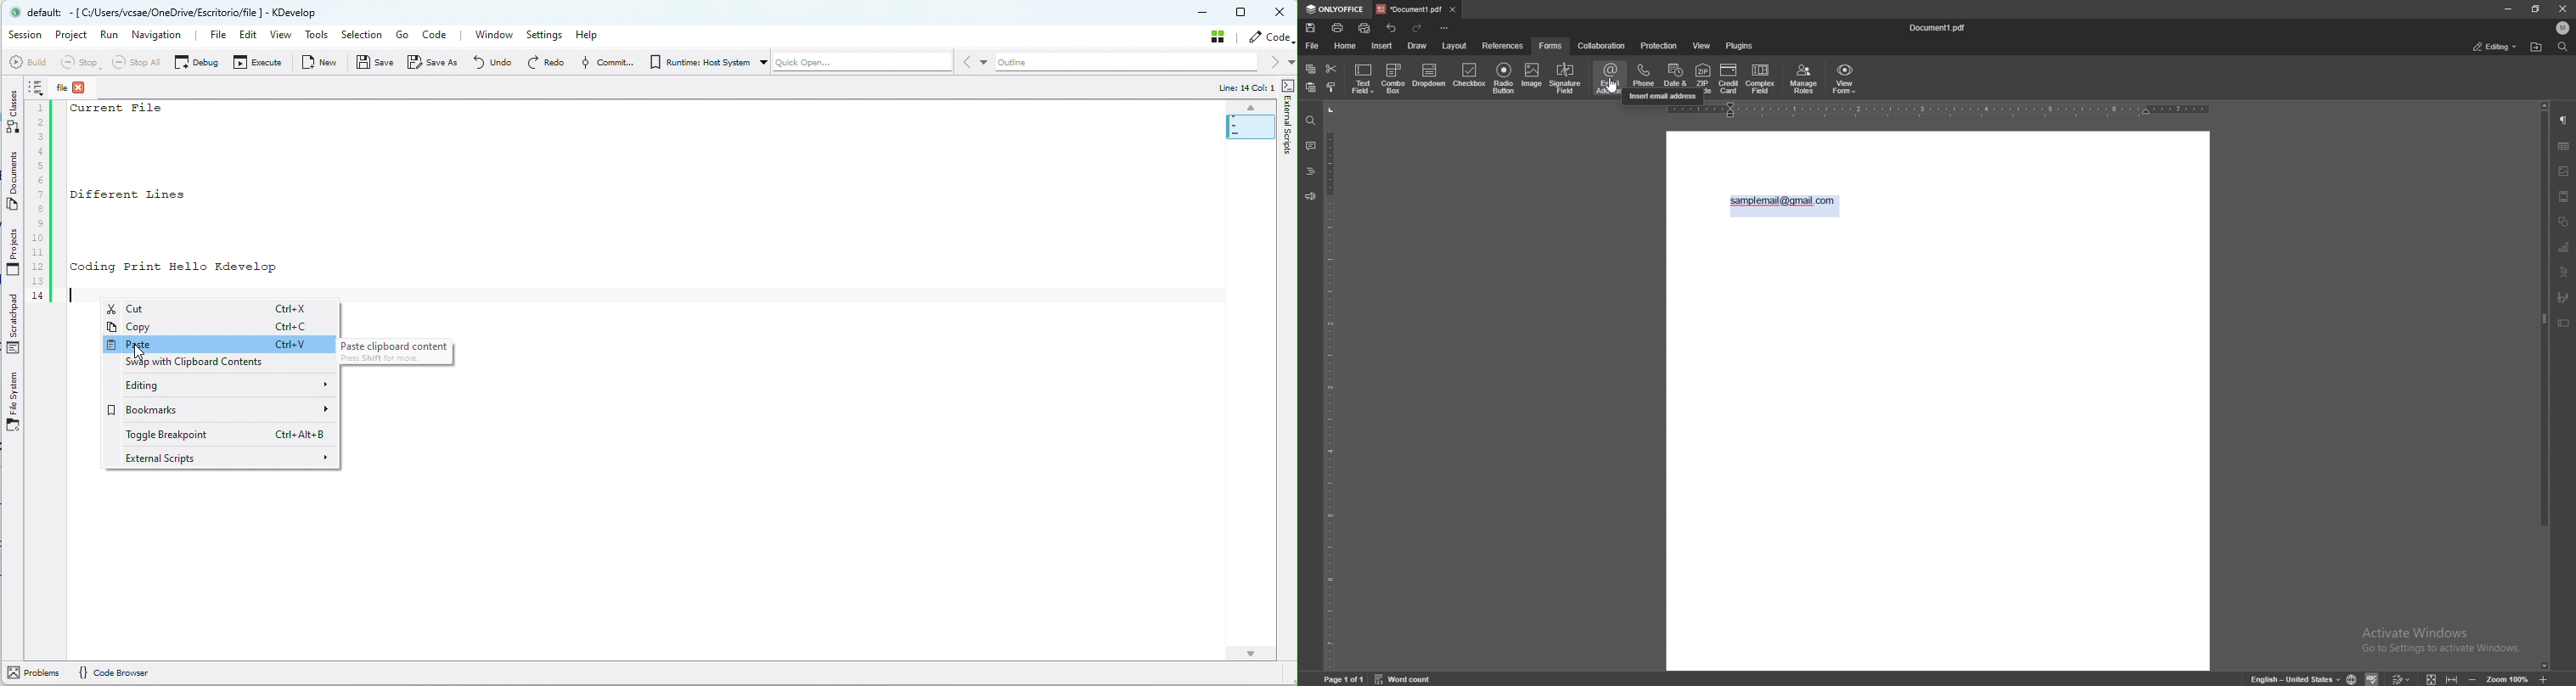 This screenshot has width=2576, height=700. I want to click on cursor description, so click(1662, 99).